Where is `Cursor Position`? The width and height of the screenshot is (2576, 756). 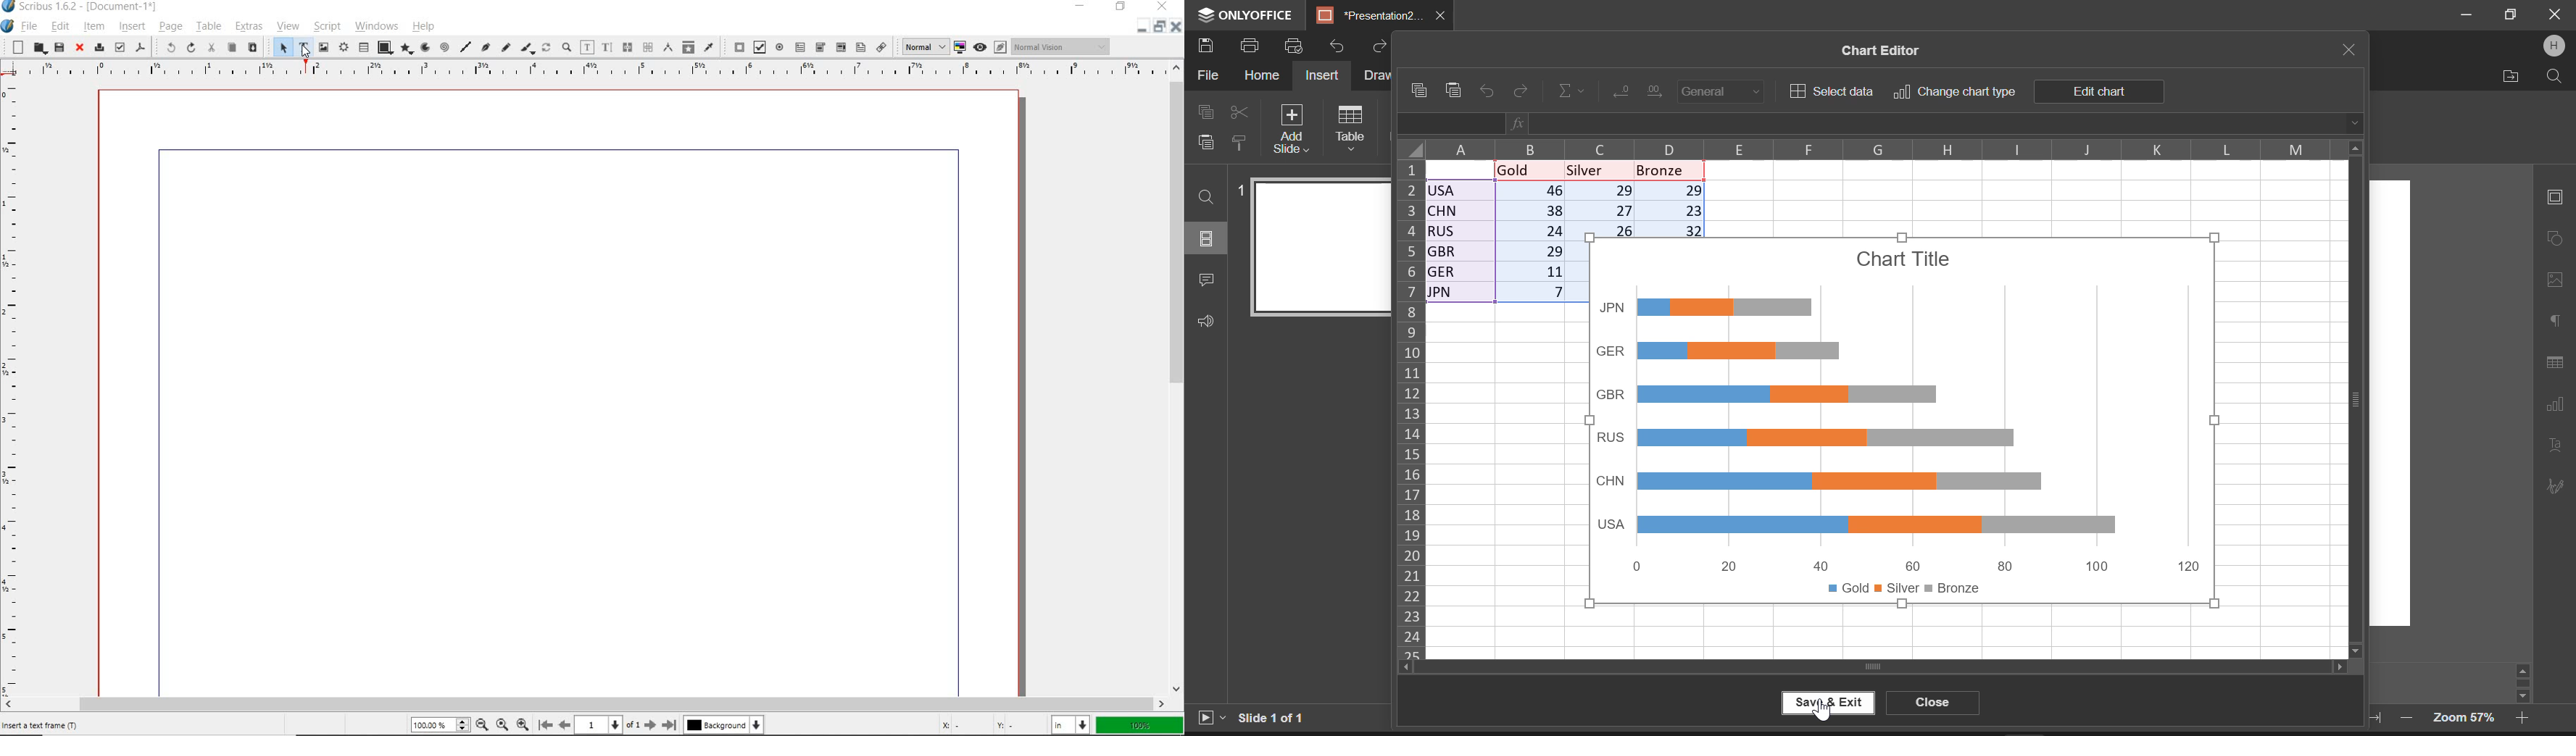 Cursor Position is located at coordinates (305, 50).